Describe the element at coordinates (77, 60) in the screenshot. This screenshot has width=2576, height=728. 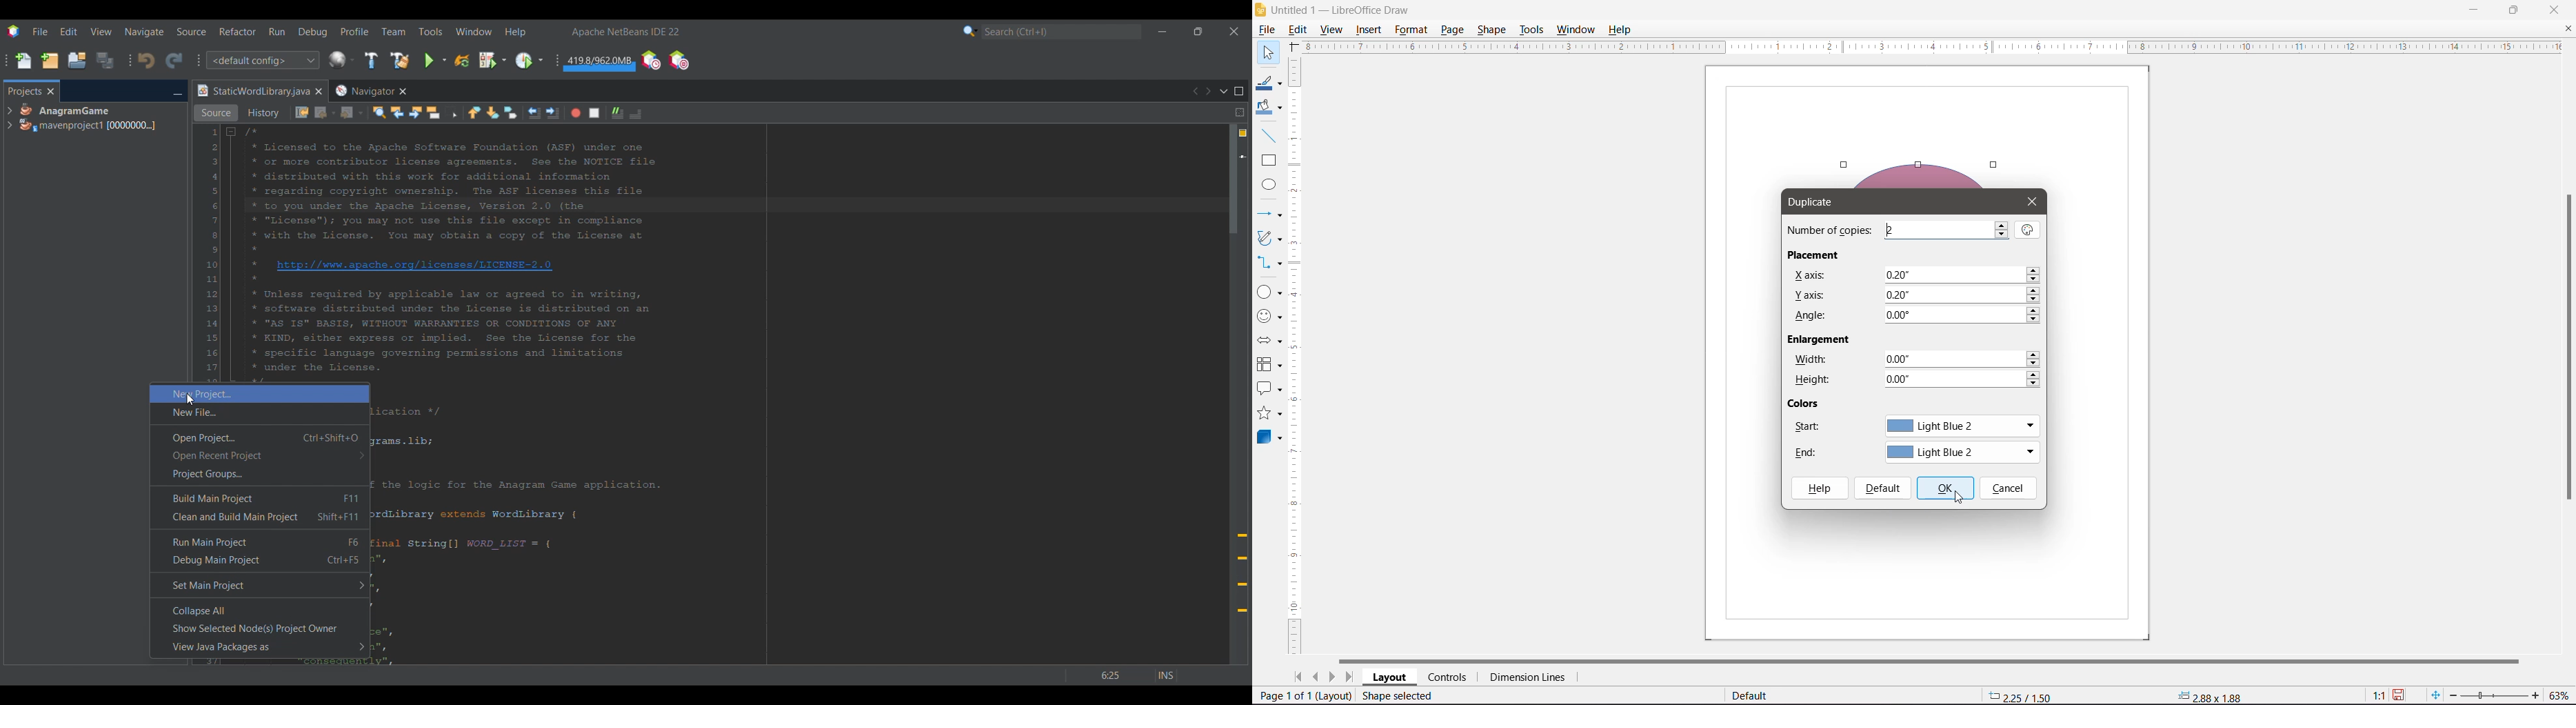
I see `Open project` at that location.